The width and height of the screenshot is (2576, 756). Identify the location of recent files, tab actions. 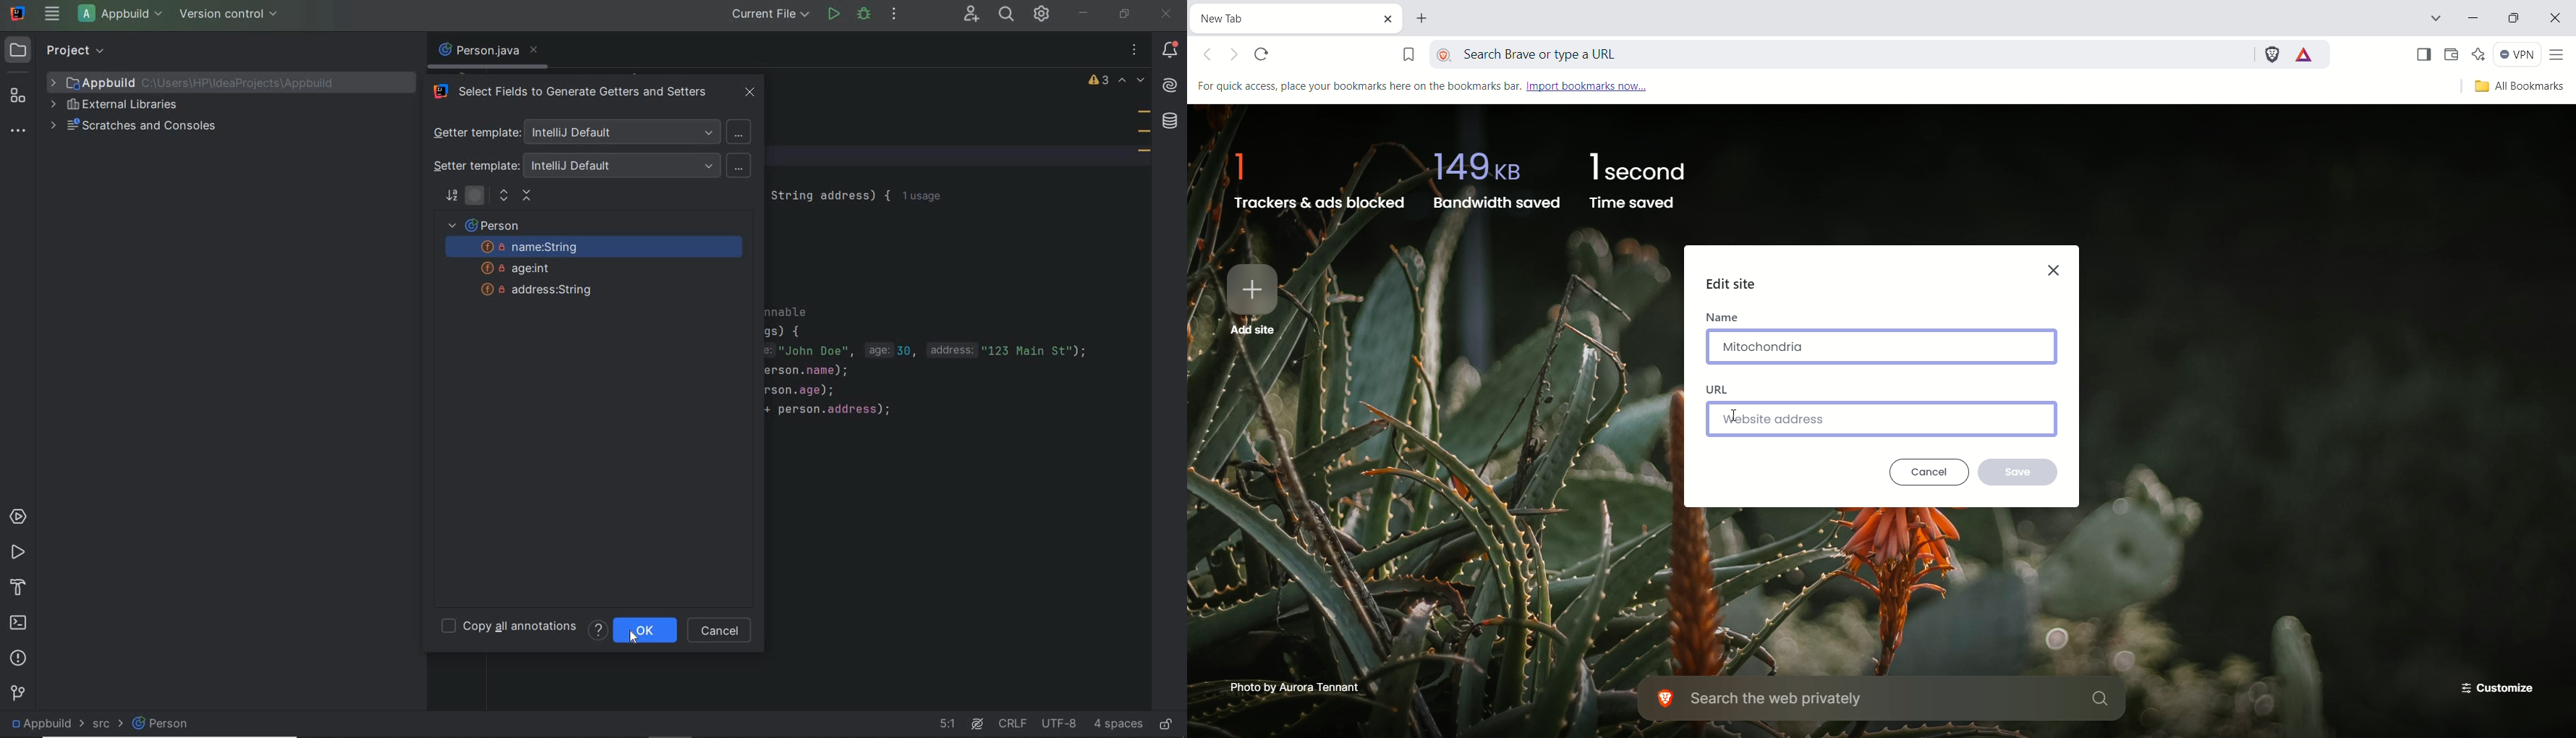
(1134, 50).